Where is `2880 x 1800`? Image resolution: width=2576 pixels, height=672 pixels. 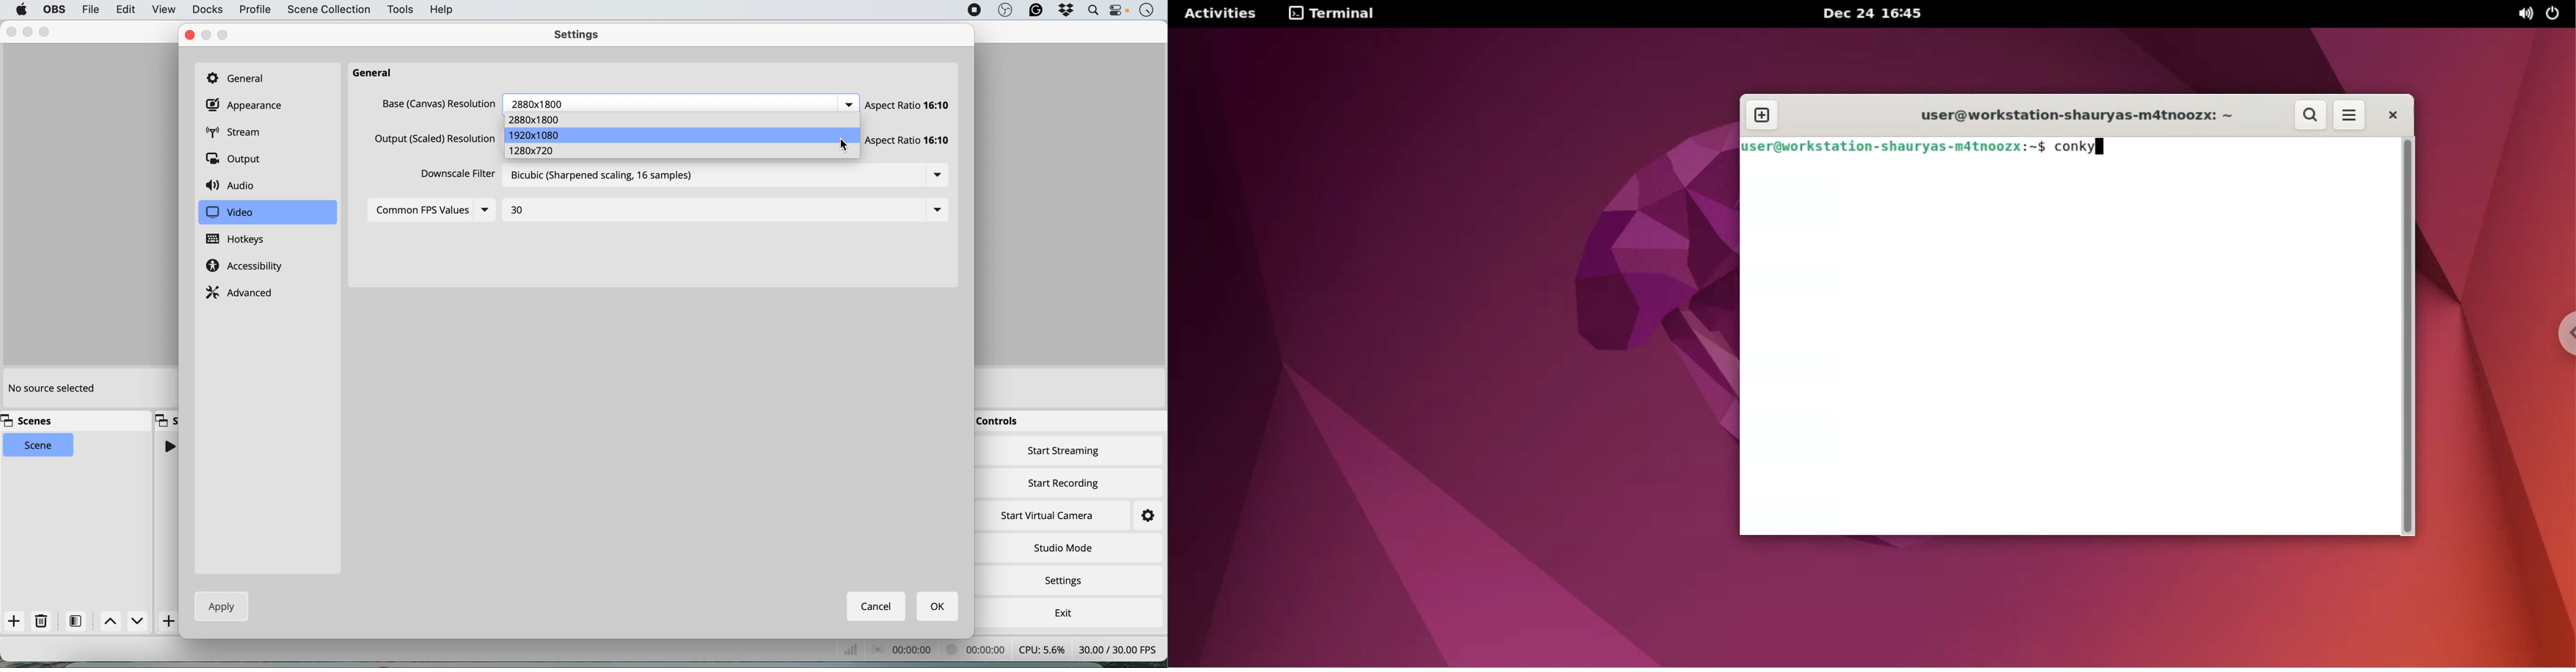 2880 x 1800 is located at coordinates (538, 119).